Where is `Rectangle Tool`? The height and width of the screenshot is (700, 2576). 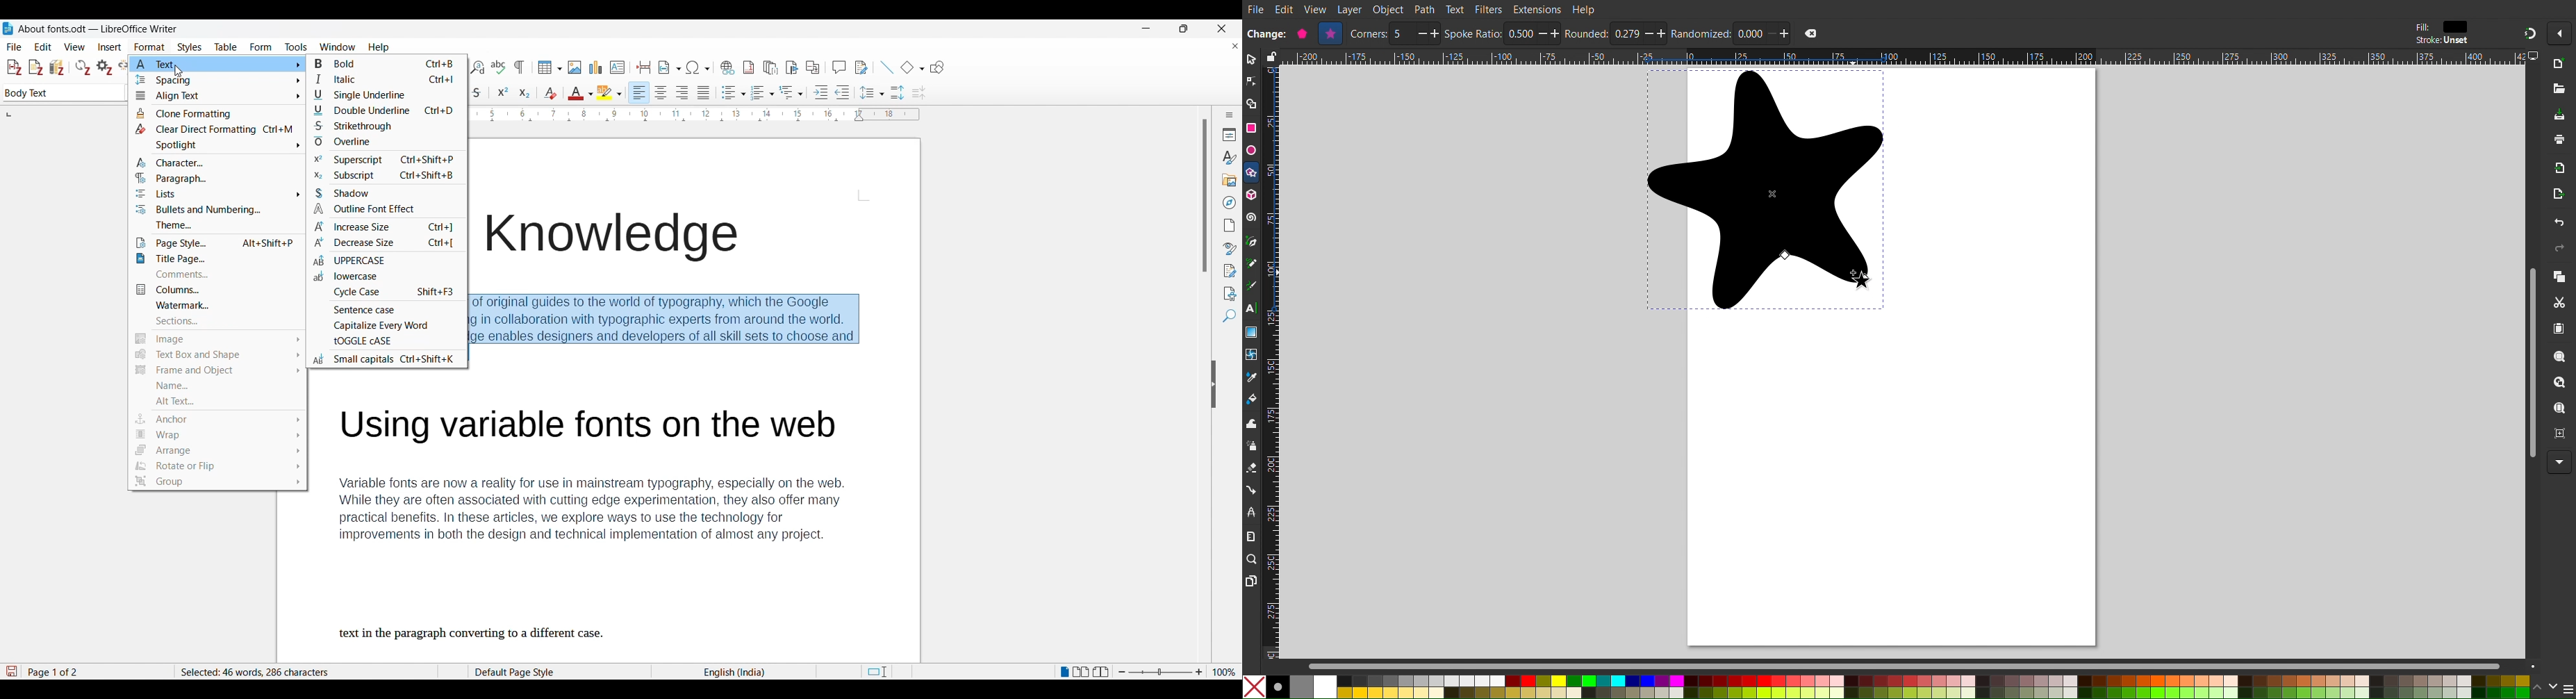
Rectangle Tool is located at coordinates (1252, 127).